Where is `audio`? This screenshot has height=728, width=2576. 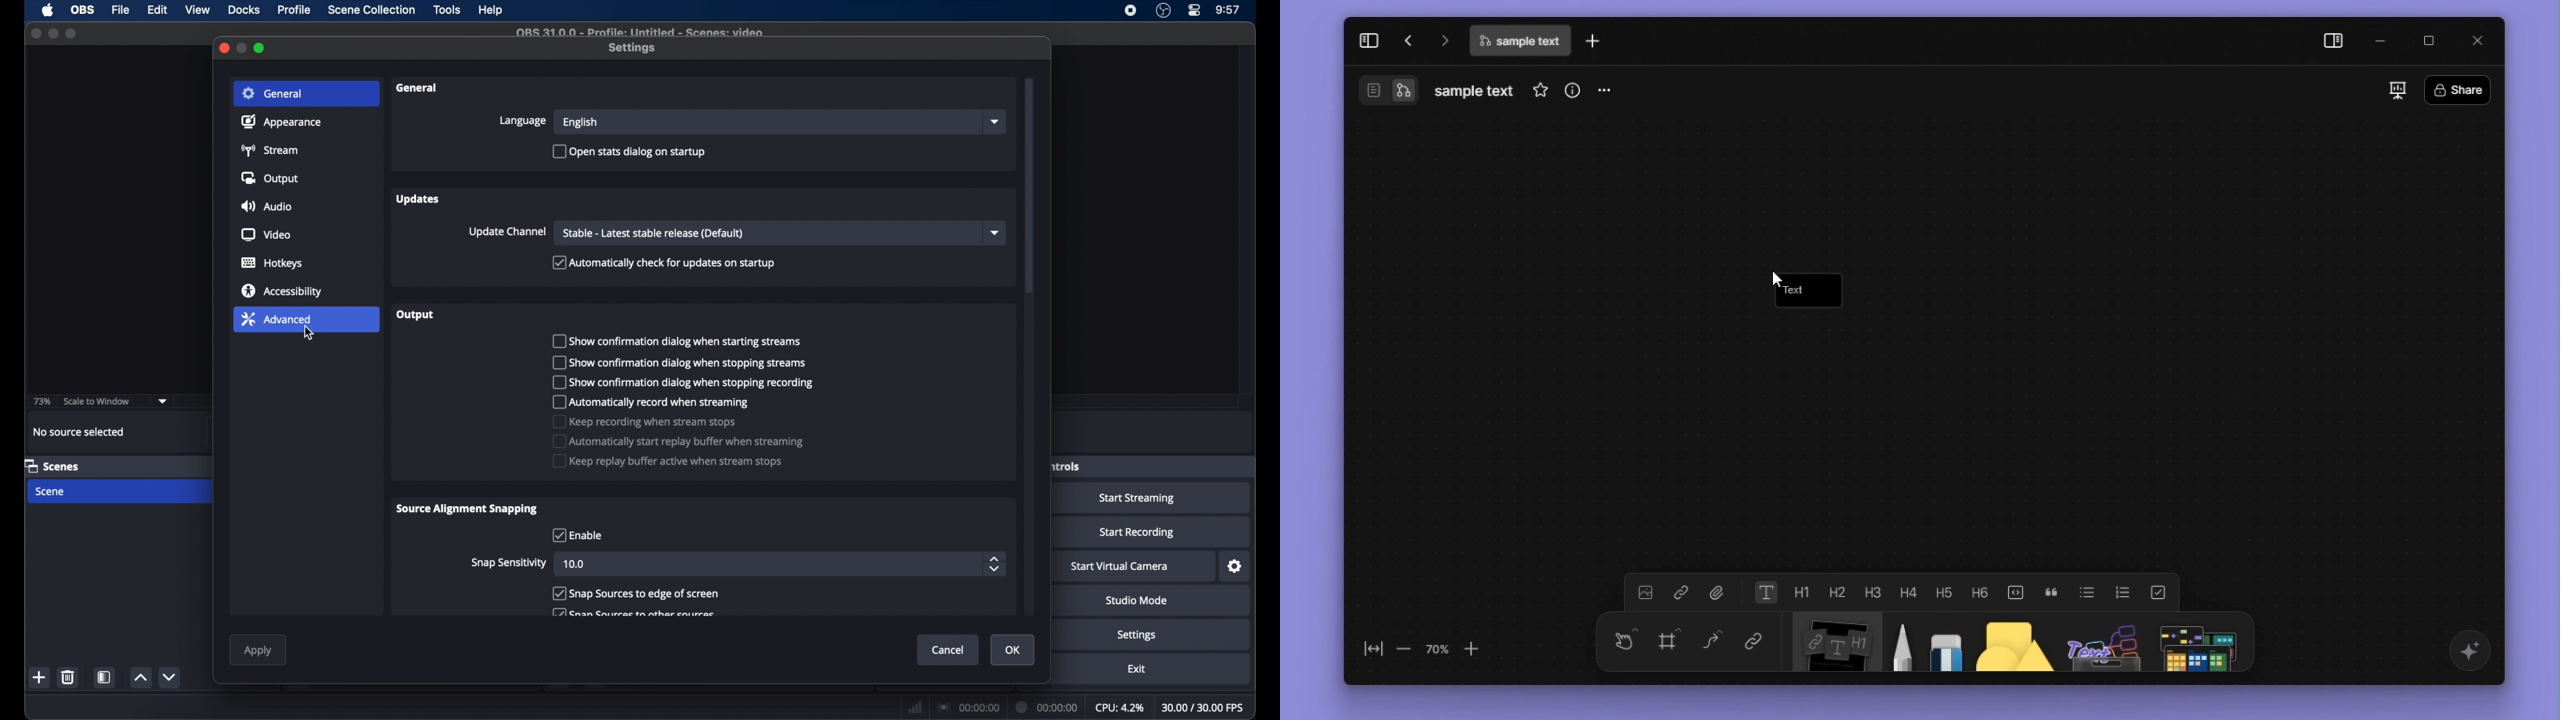 audio is located at coordinates (267, 206).